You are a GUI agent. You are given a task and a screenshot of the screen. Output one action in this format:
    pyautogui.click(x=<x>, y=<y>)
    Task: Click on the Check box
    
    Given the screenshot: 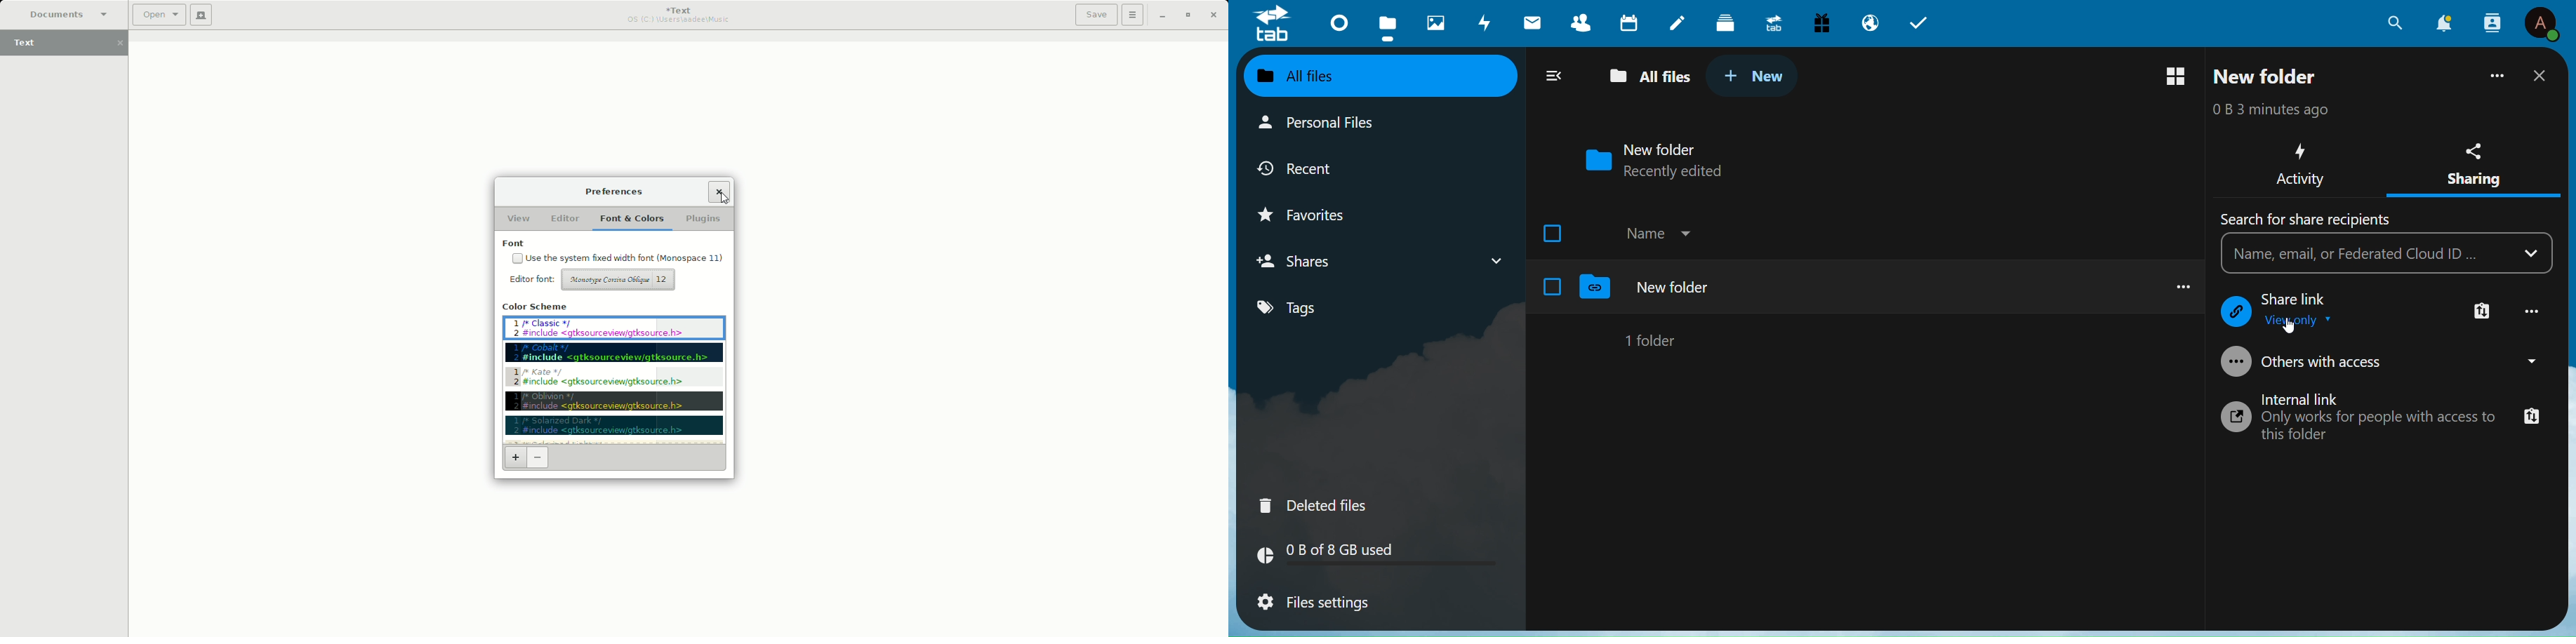 What is the action you would take?
    pyautogui.click(x=1555, y=232)
    